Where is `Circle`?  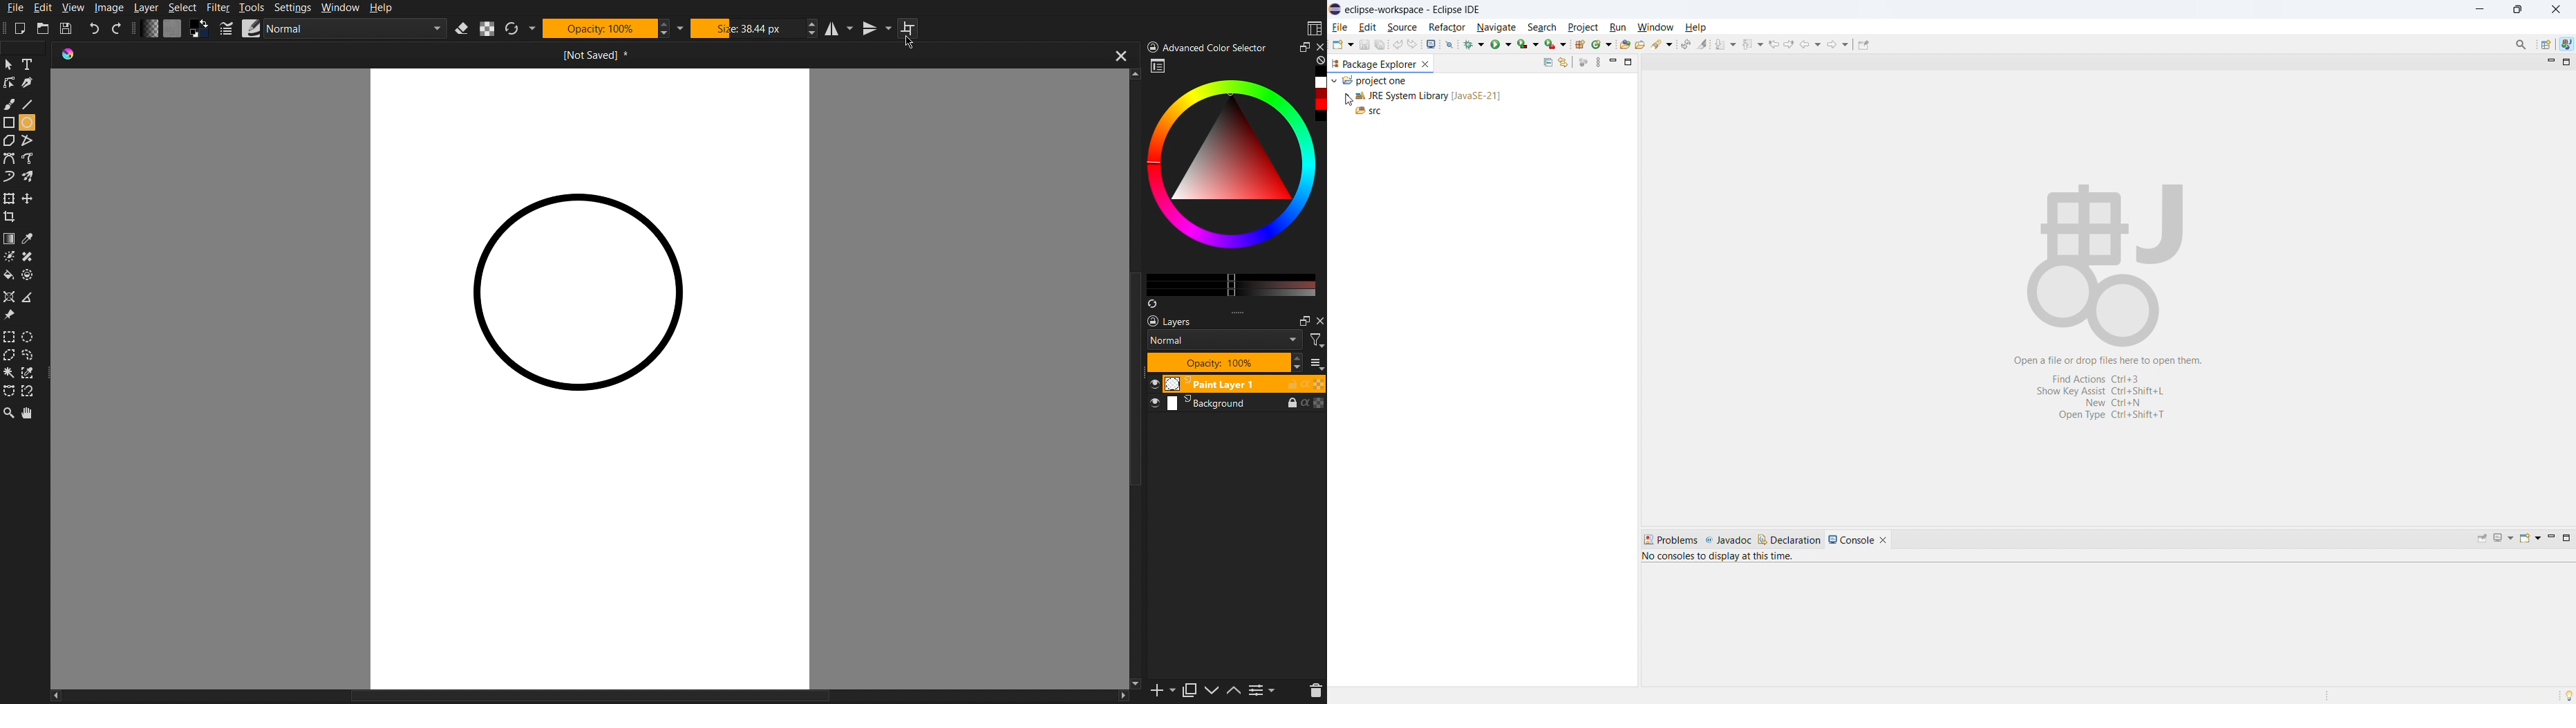
Circle is located at coordinates (581, 286).